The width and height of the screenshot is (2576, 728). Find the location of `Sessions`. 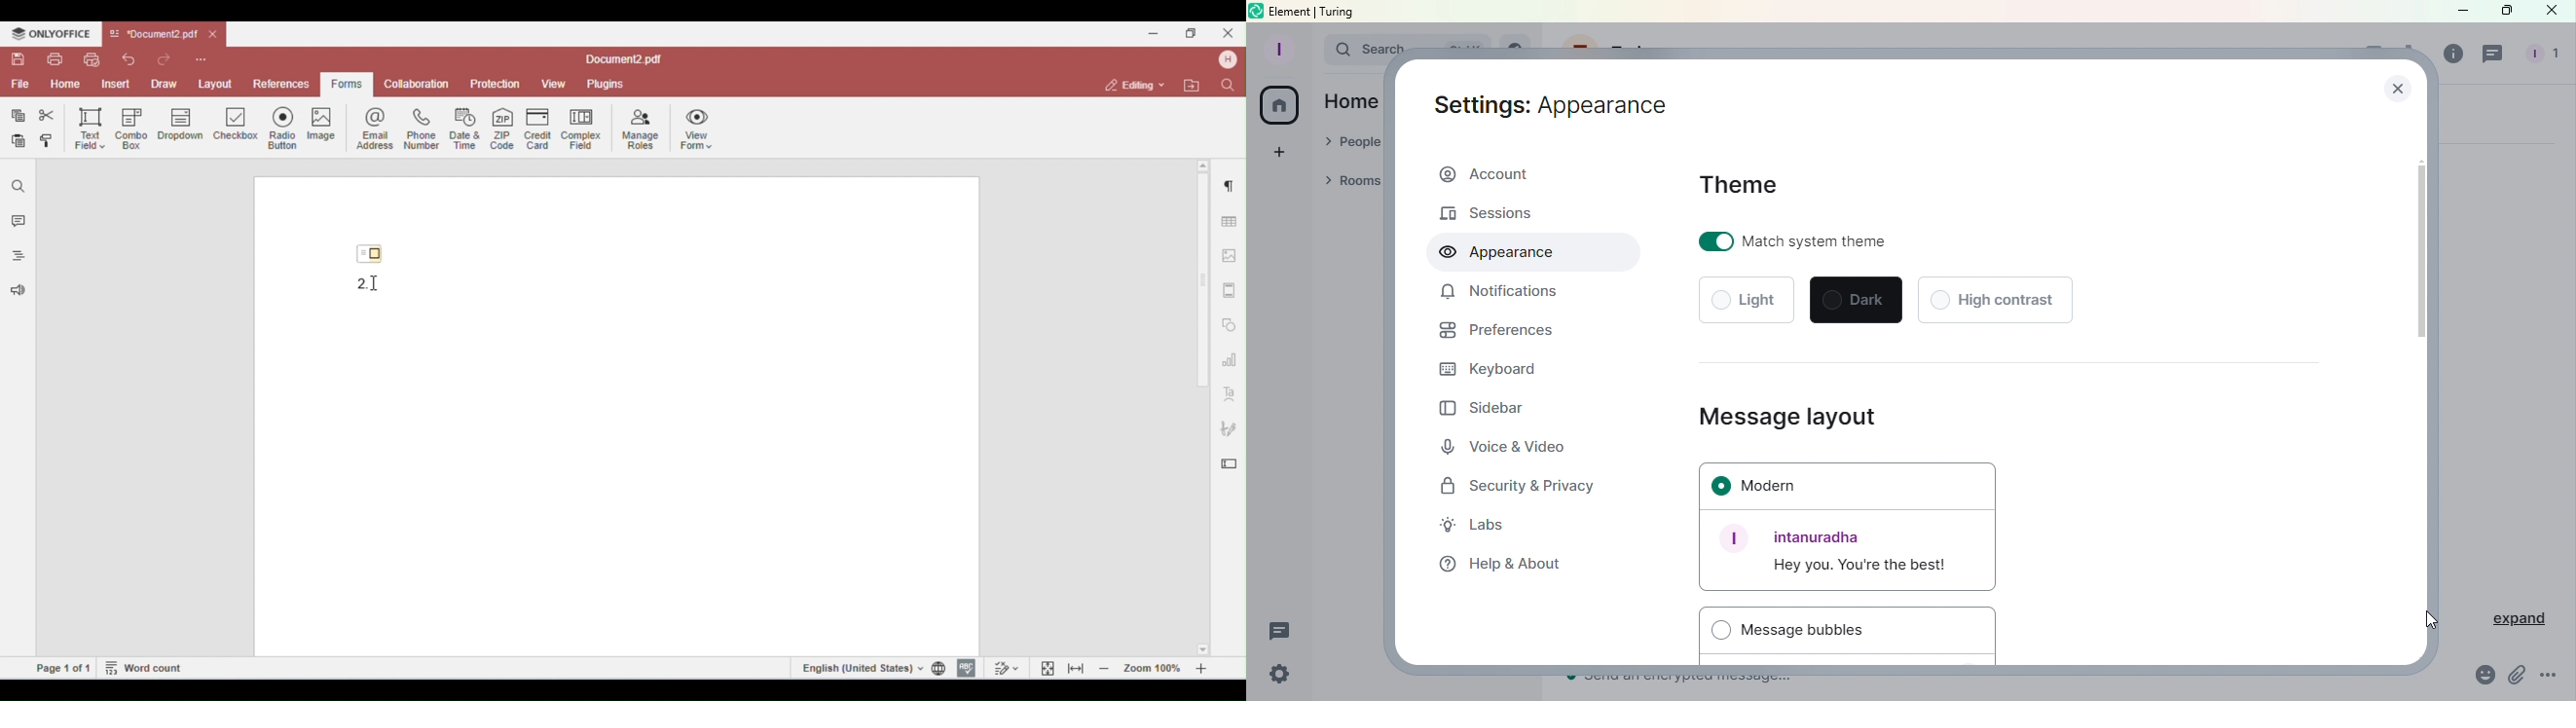

Sessions is located at coordinates (1499, 212).